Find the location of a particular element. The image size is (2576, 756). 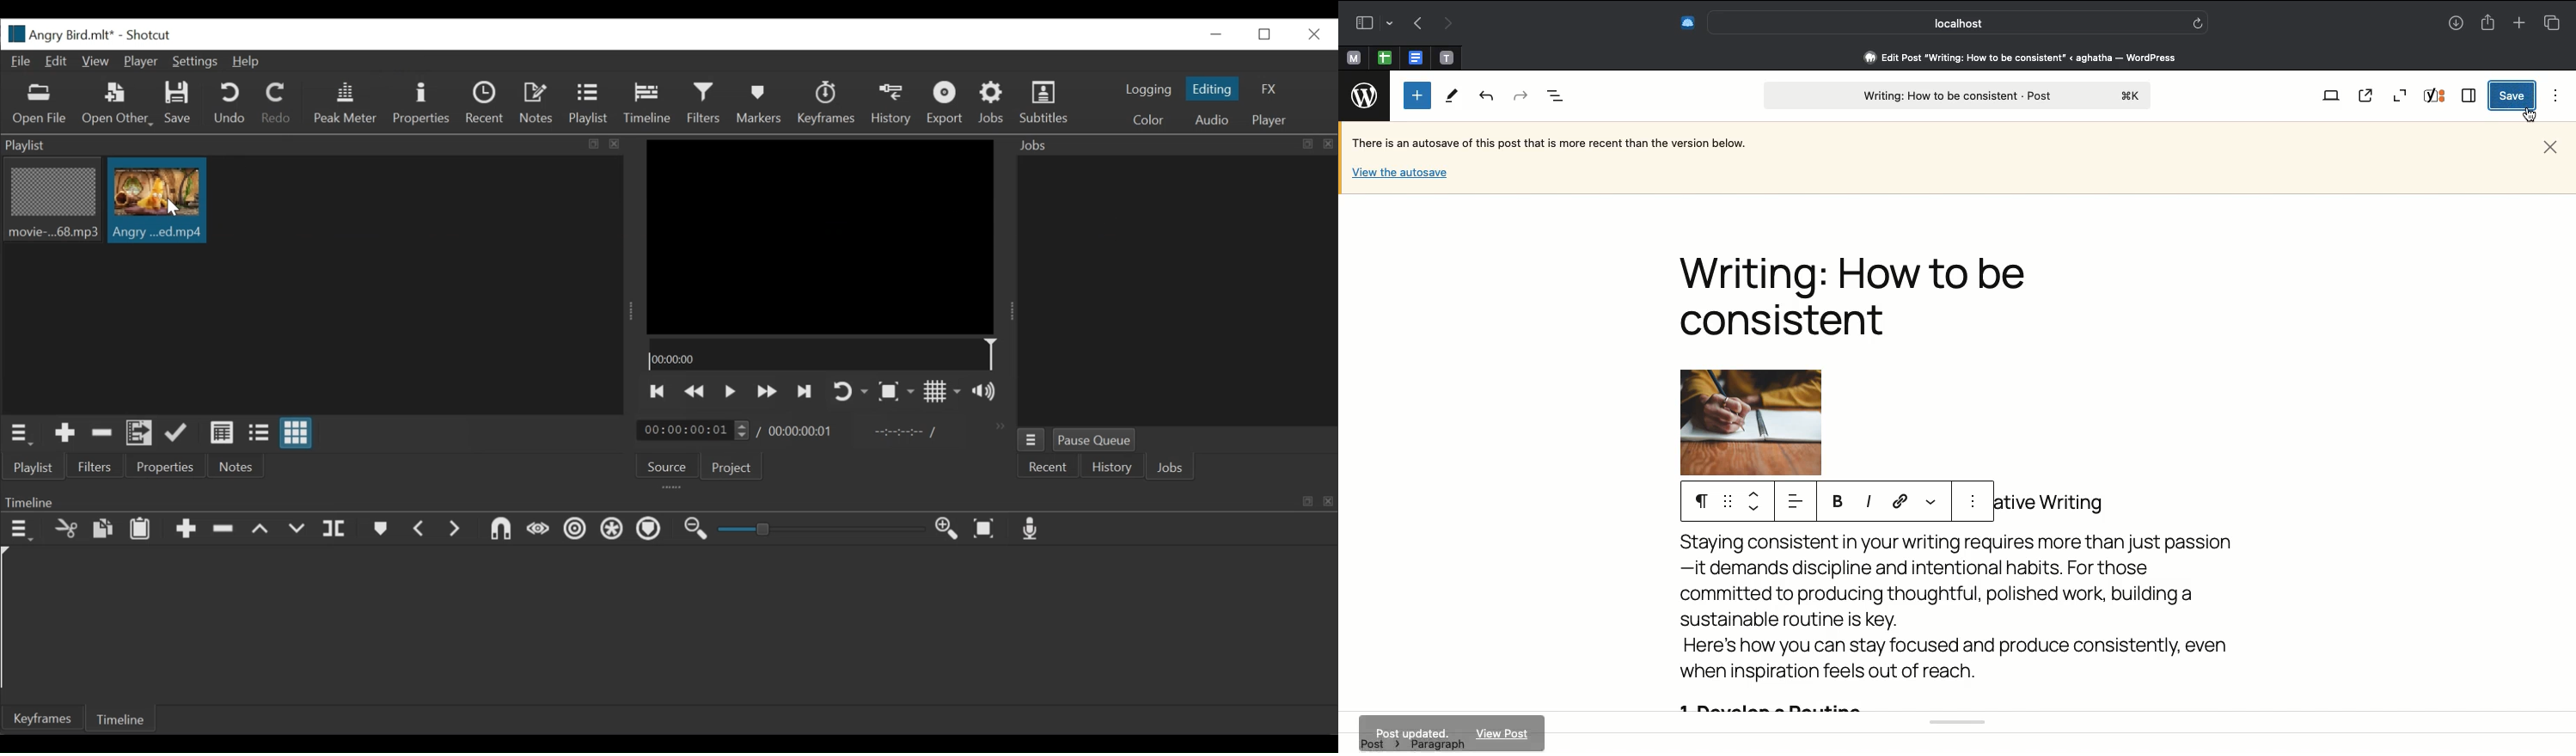

Timeline is located at coordinates (647, 104).